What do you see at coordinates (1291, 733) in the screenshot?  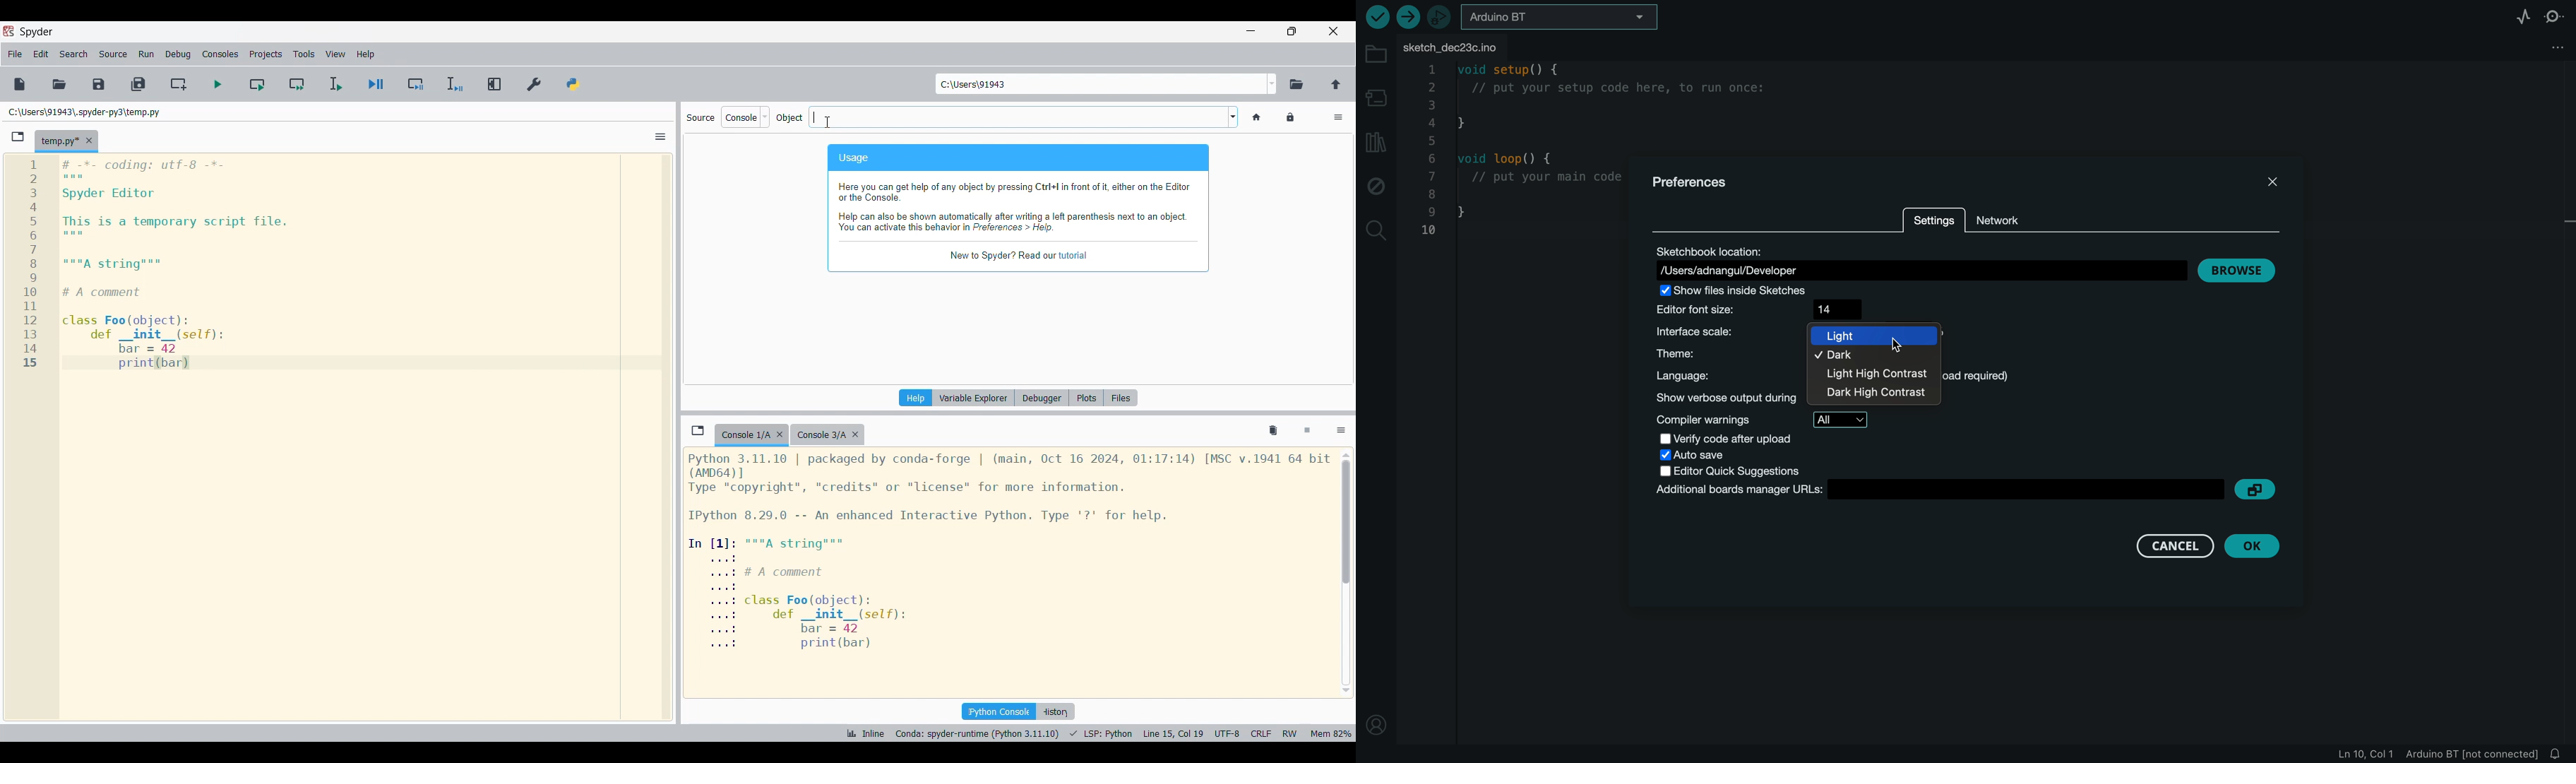 I see `RW` at bounding box center [1291, 733].